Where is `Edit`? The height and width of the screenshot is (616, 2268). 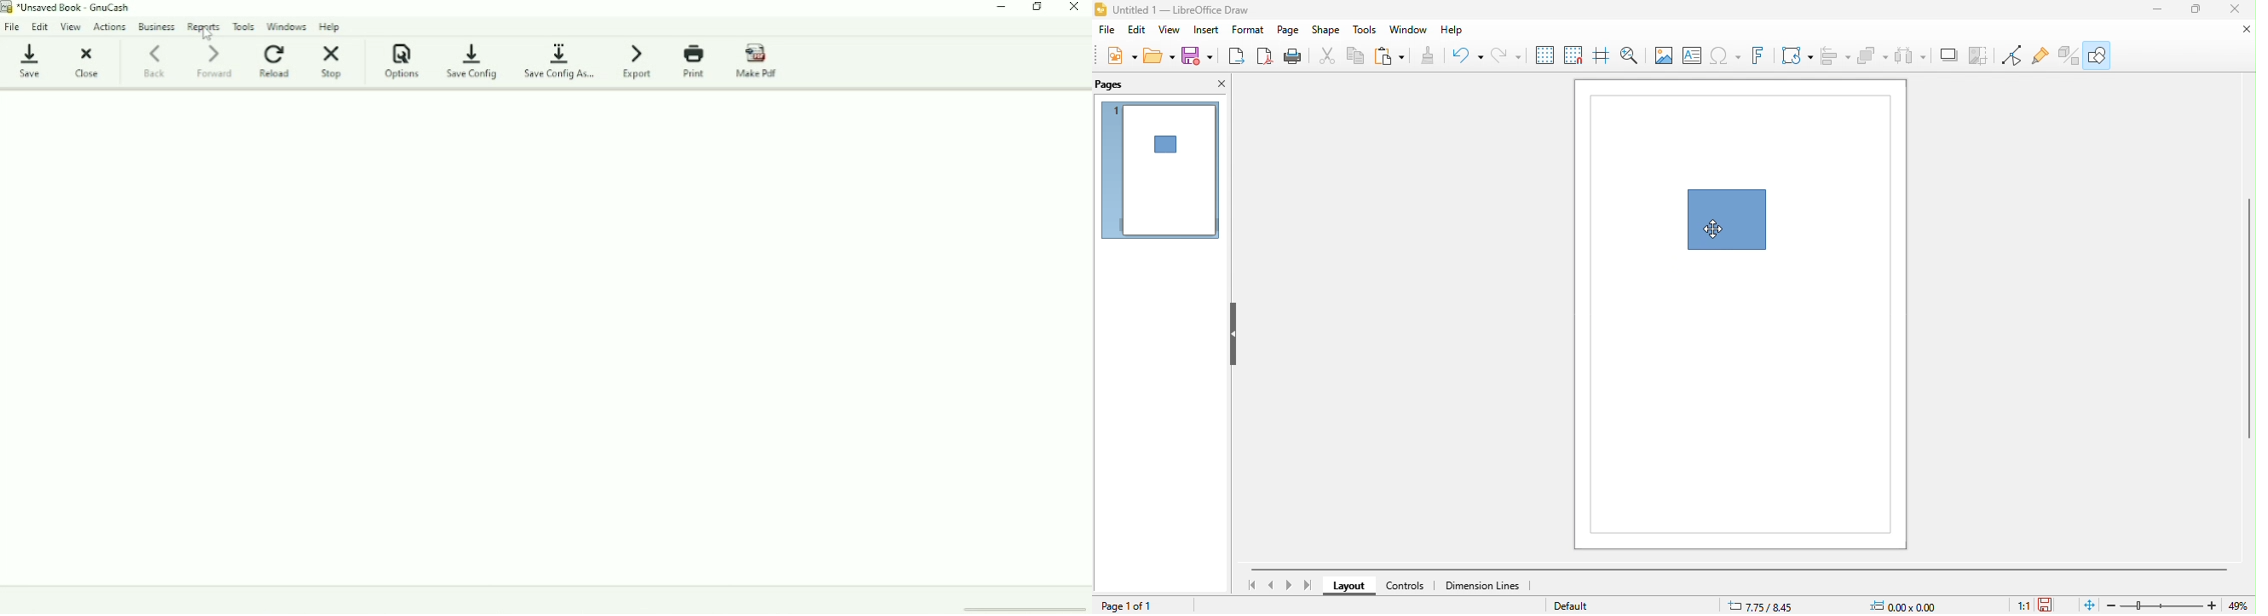 Edit is located at coordinates (40, 25).